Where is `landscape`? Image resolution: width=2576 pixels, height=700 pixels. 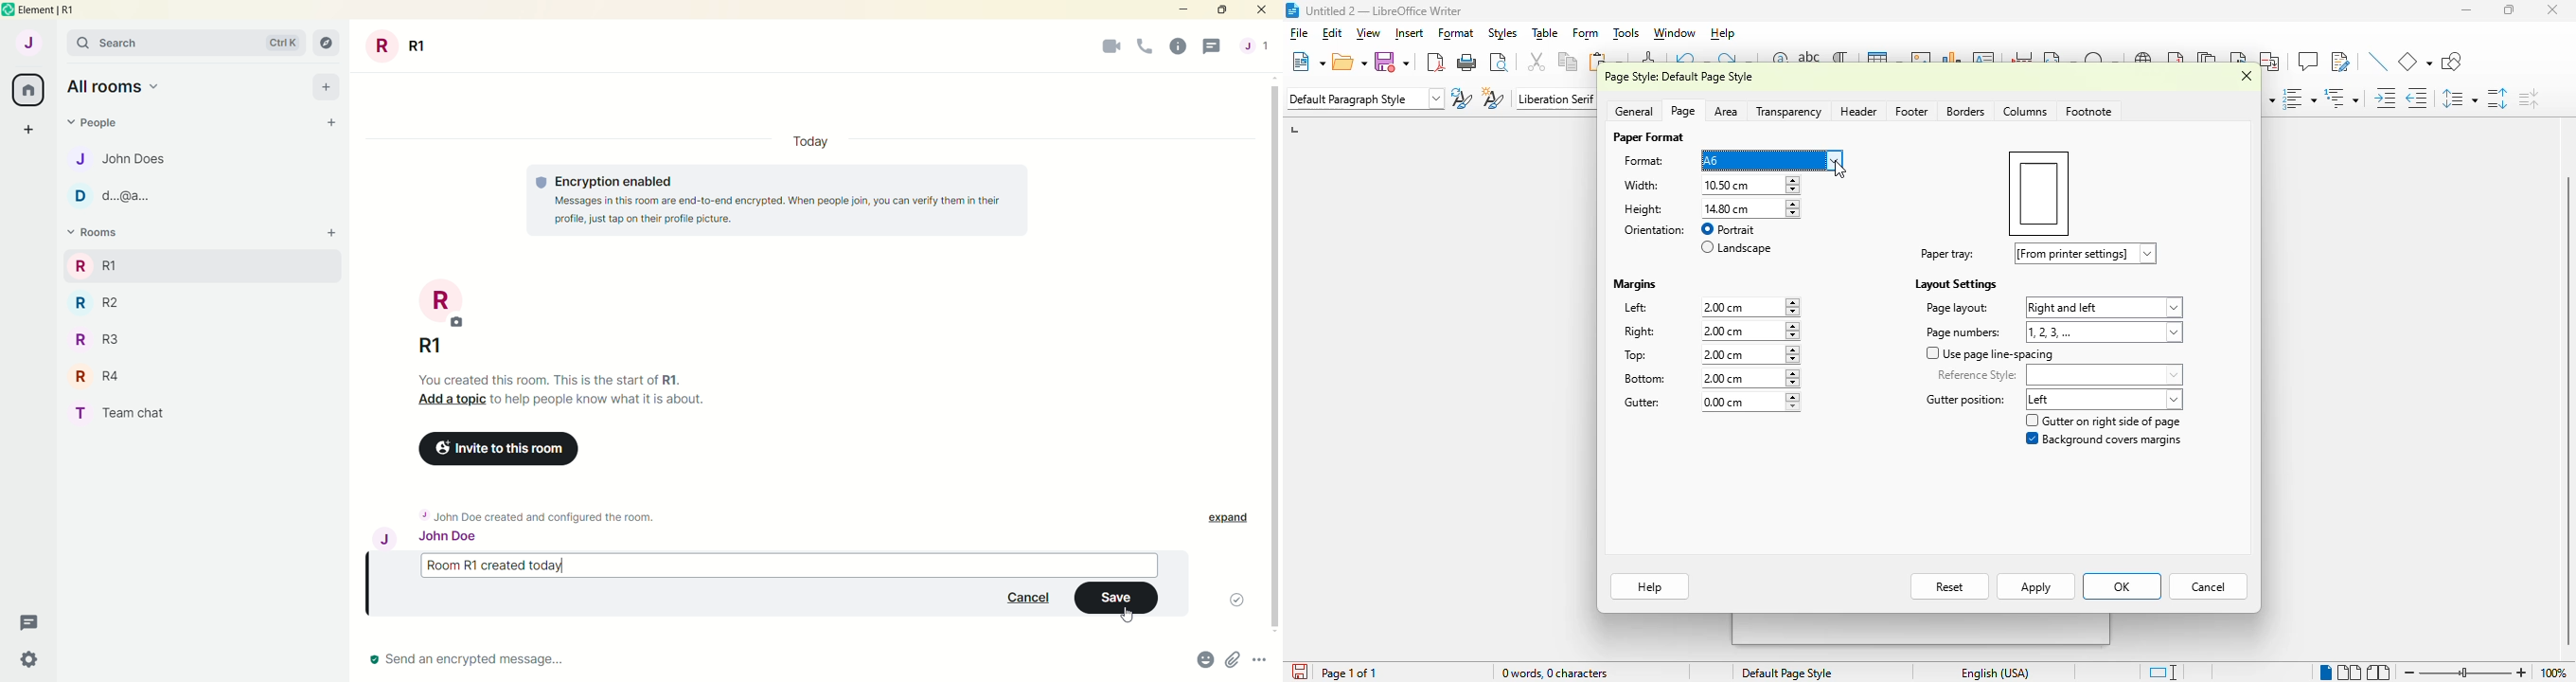
landscape is located at coordinates (1737, 247).